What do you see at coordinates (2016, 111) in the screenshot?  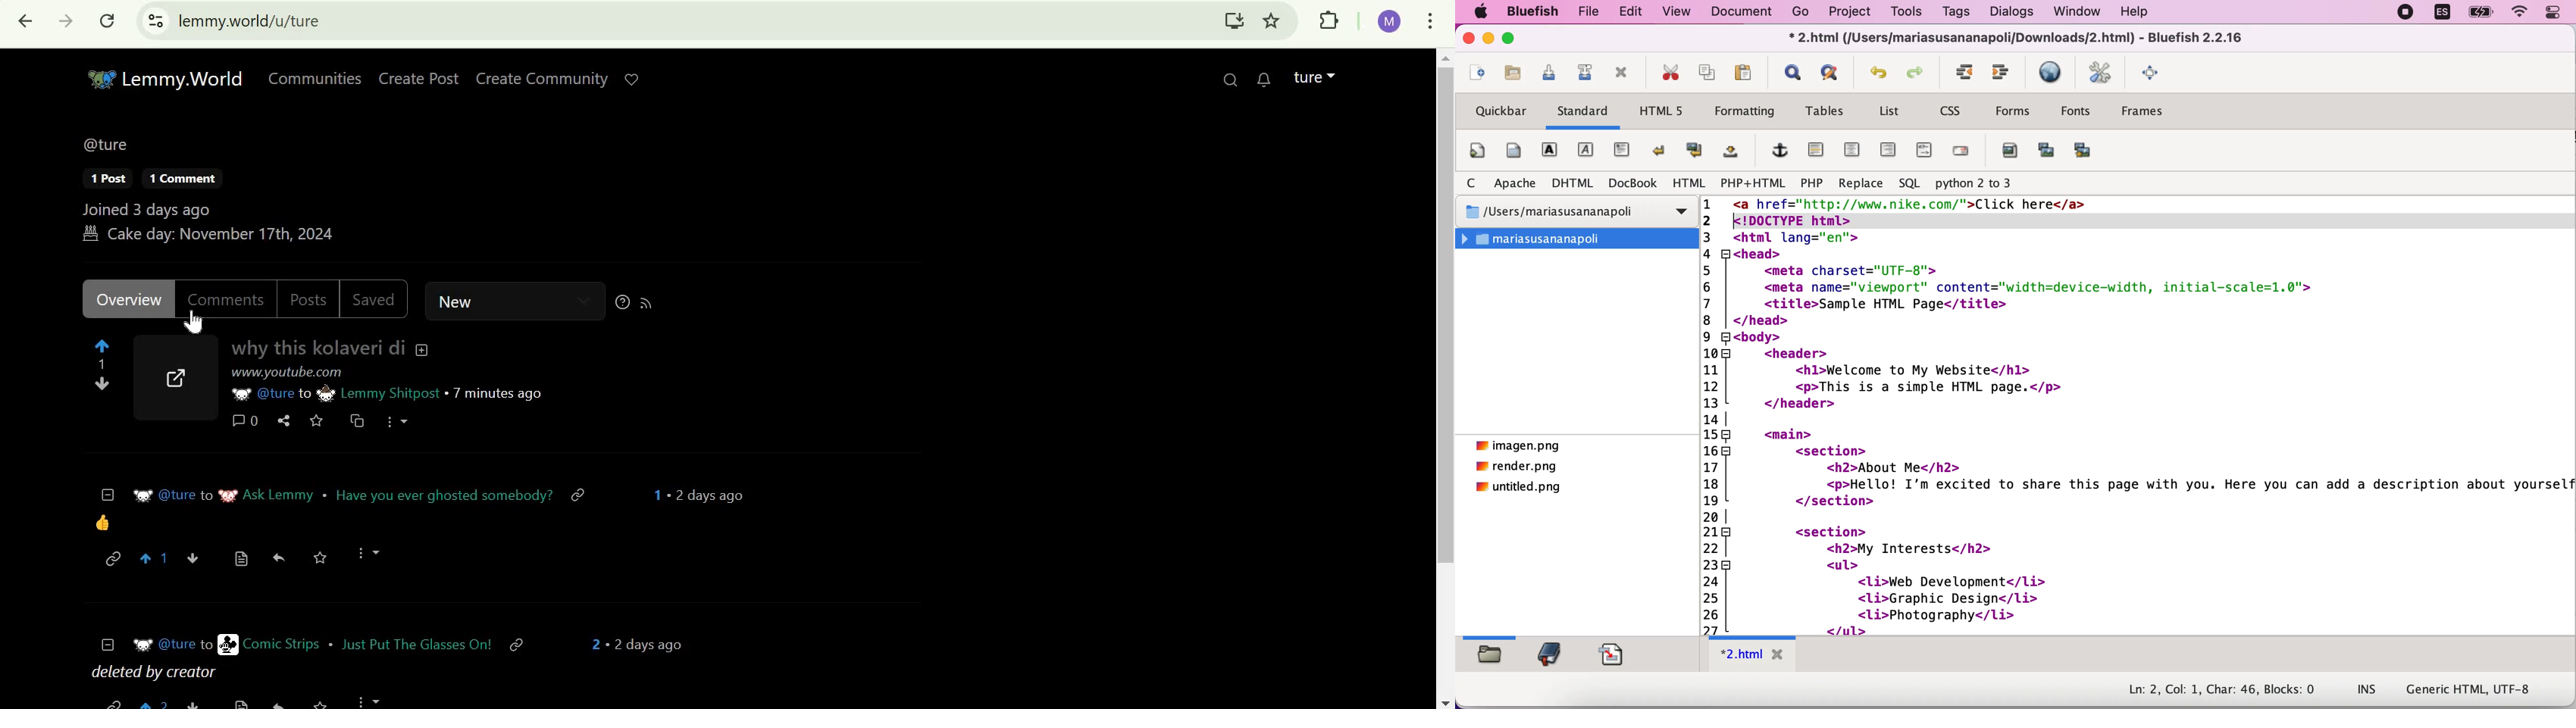 I see `forms` at bounding box center [2016, 111].